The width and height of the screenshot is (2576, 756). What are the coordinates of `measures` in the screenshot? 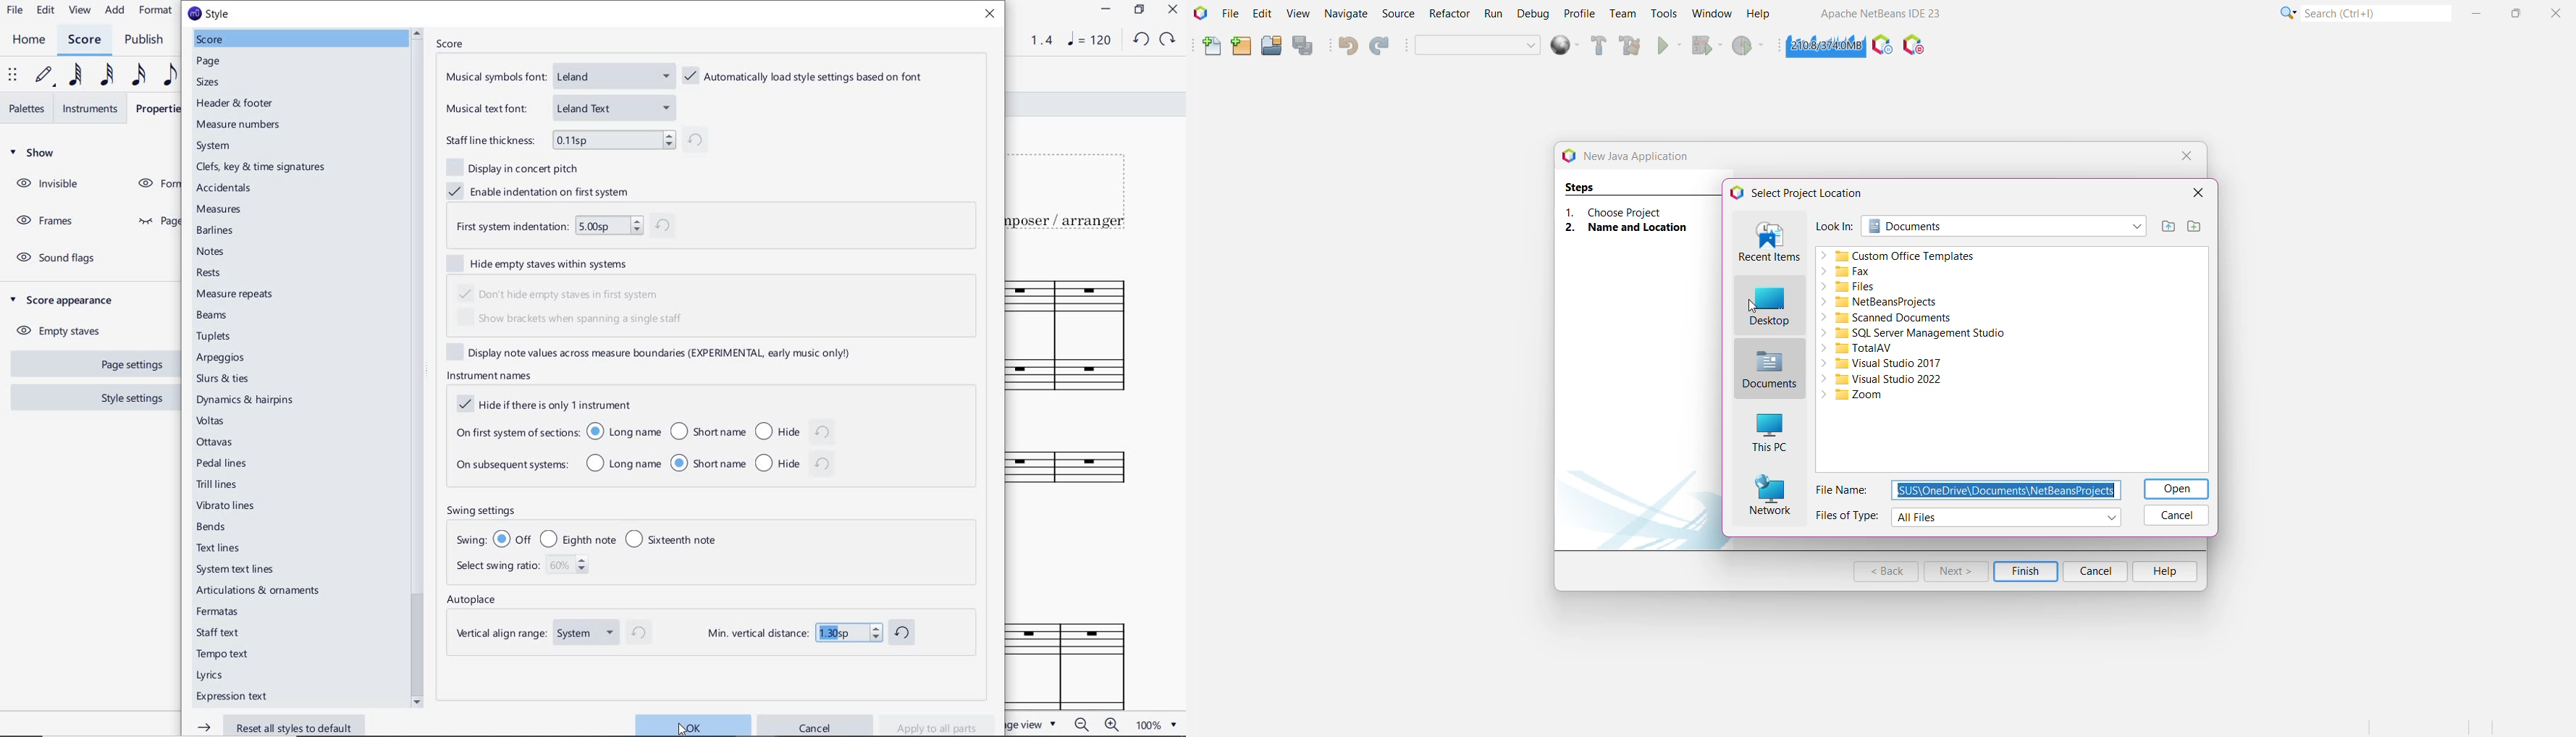 It's located at (220, 210).